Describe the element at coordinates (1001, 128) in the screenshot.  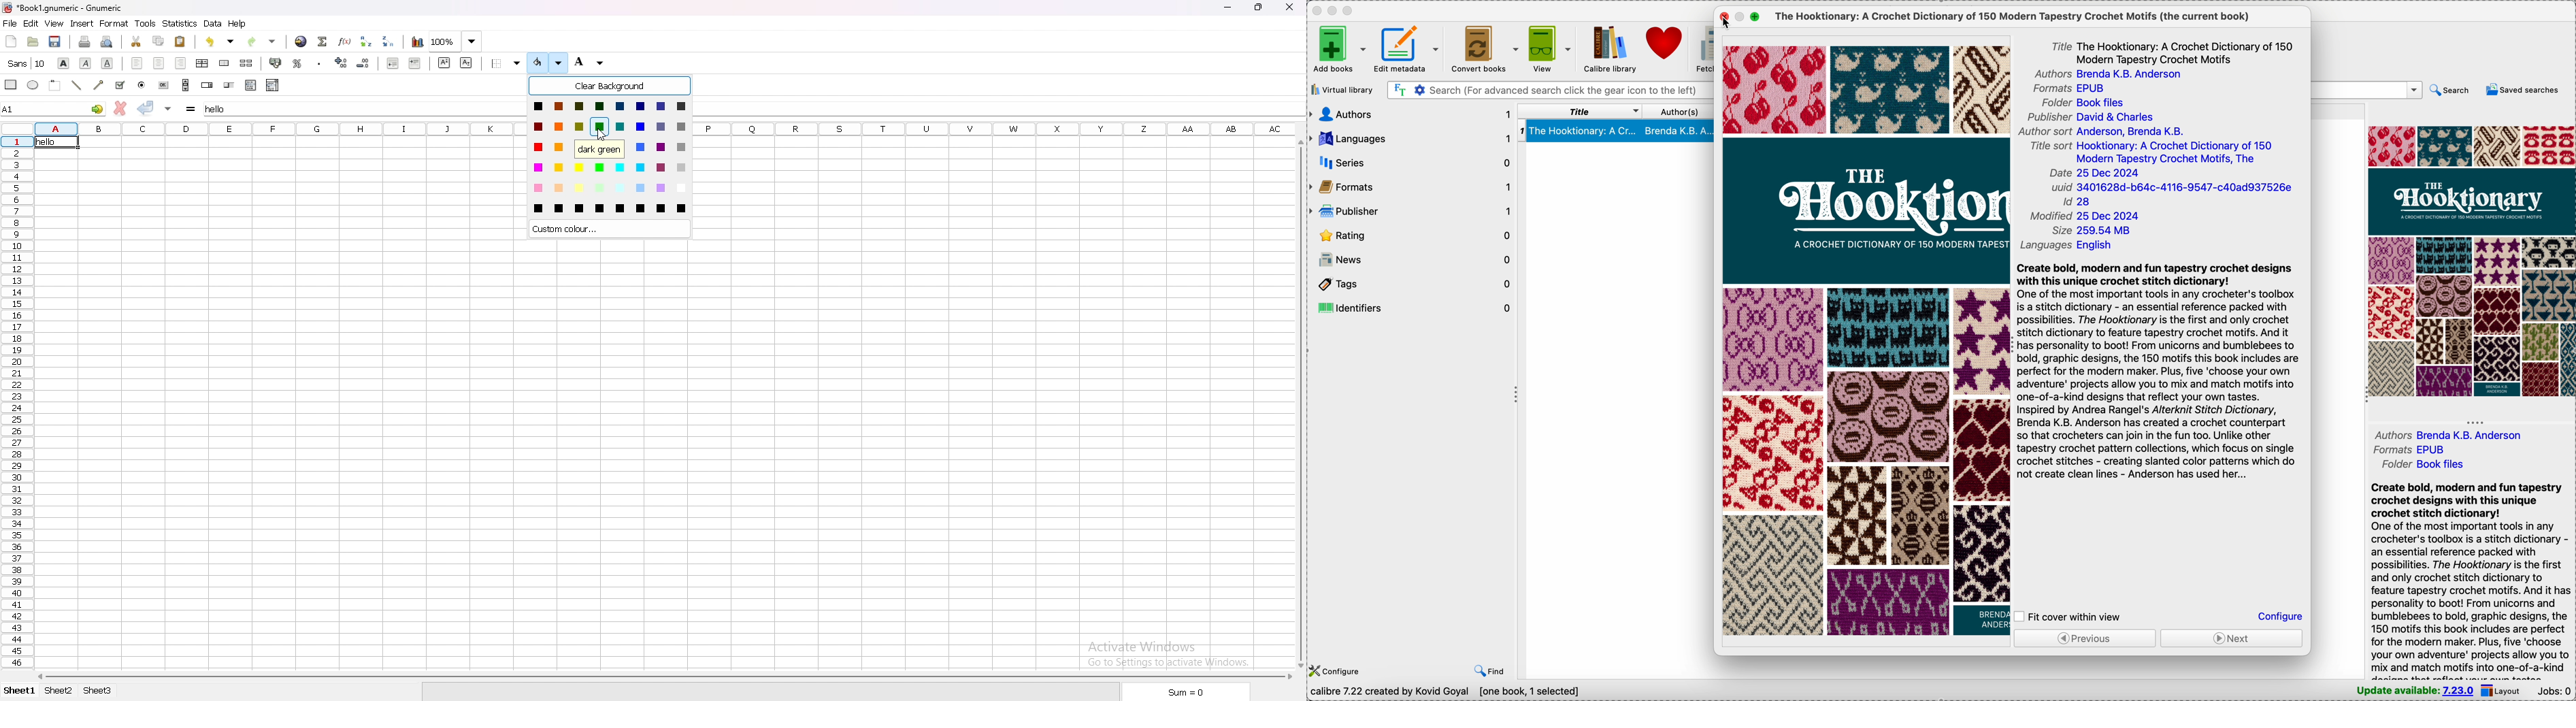
I see `columns` at that location.